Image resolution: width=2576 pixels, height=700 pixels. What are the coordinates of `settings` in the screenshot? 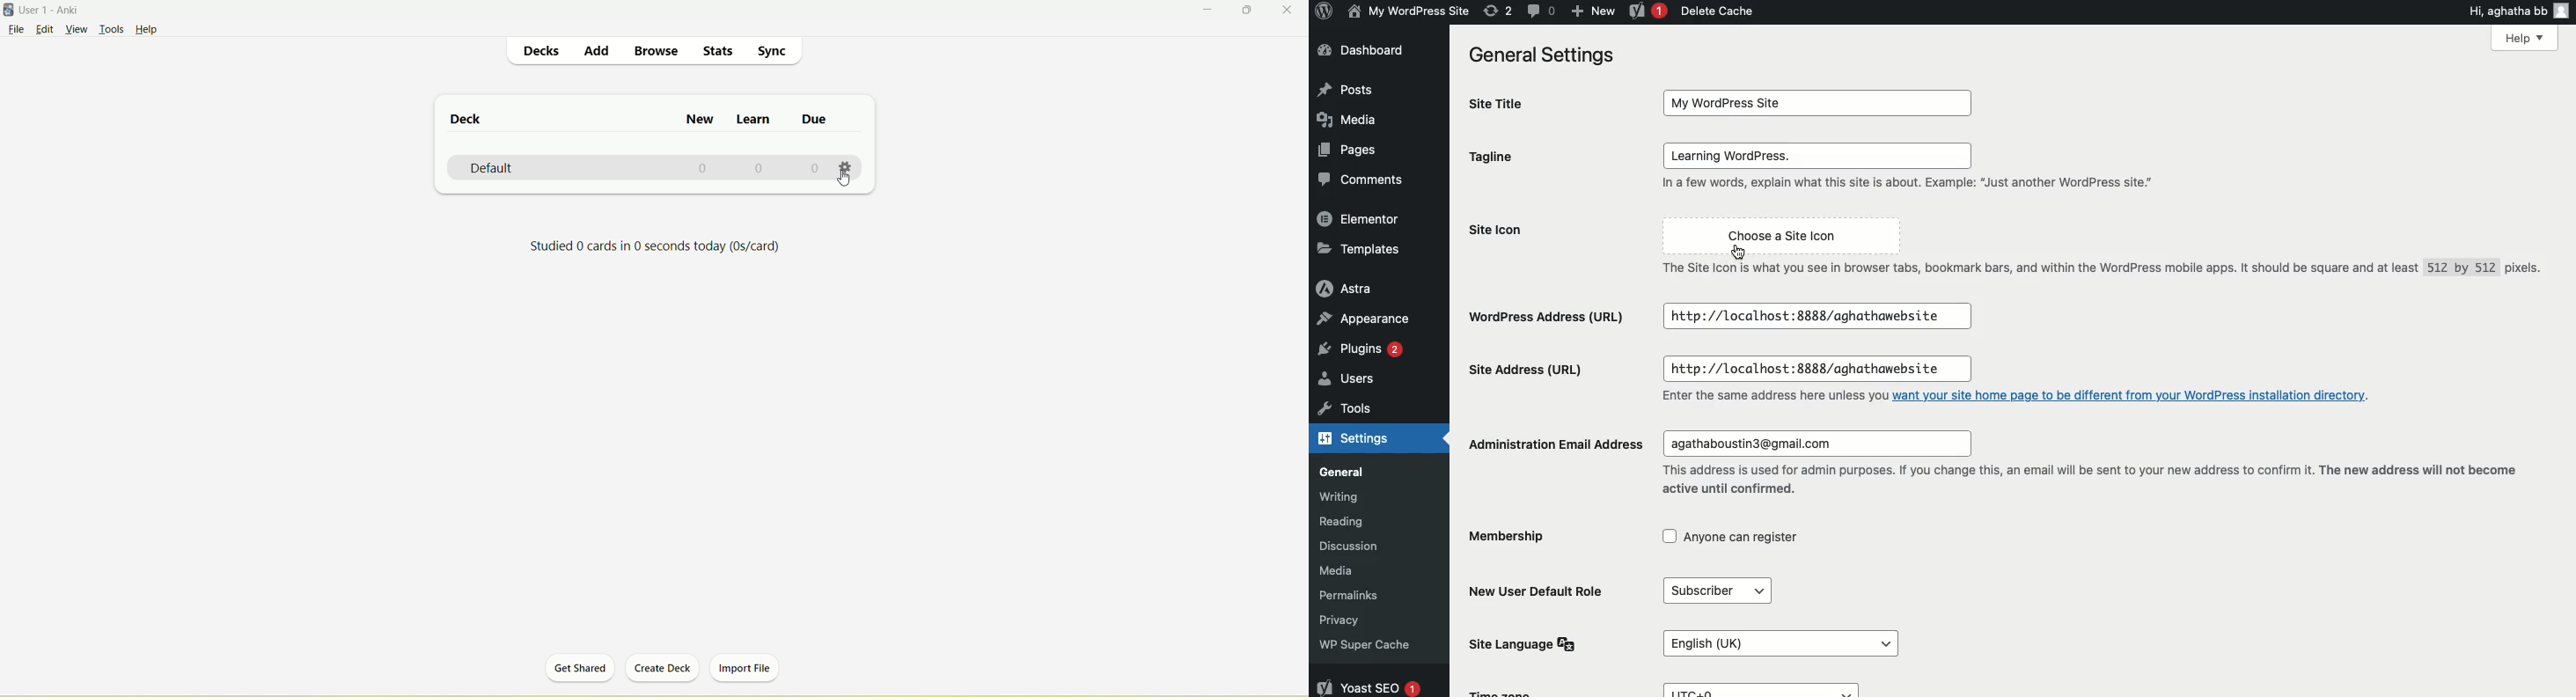 It's located at (848, 167).